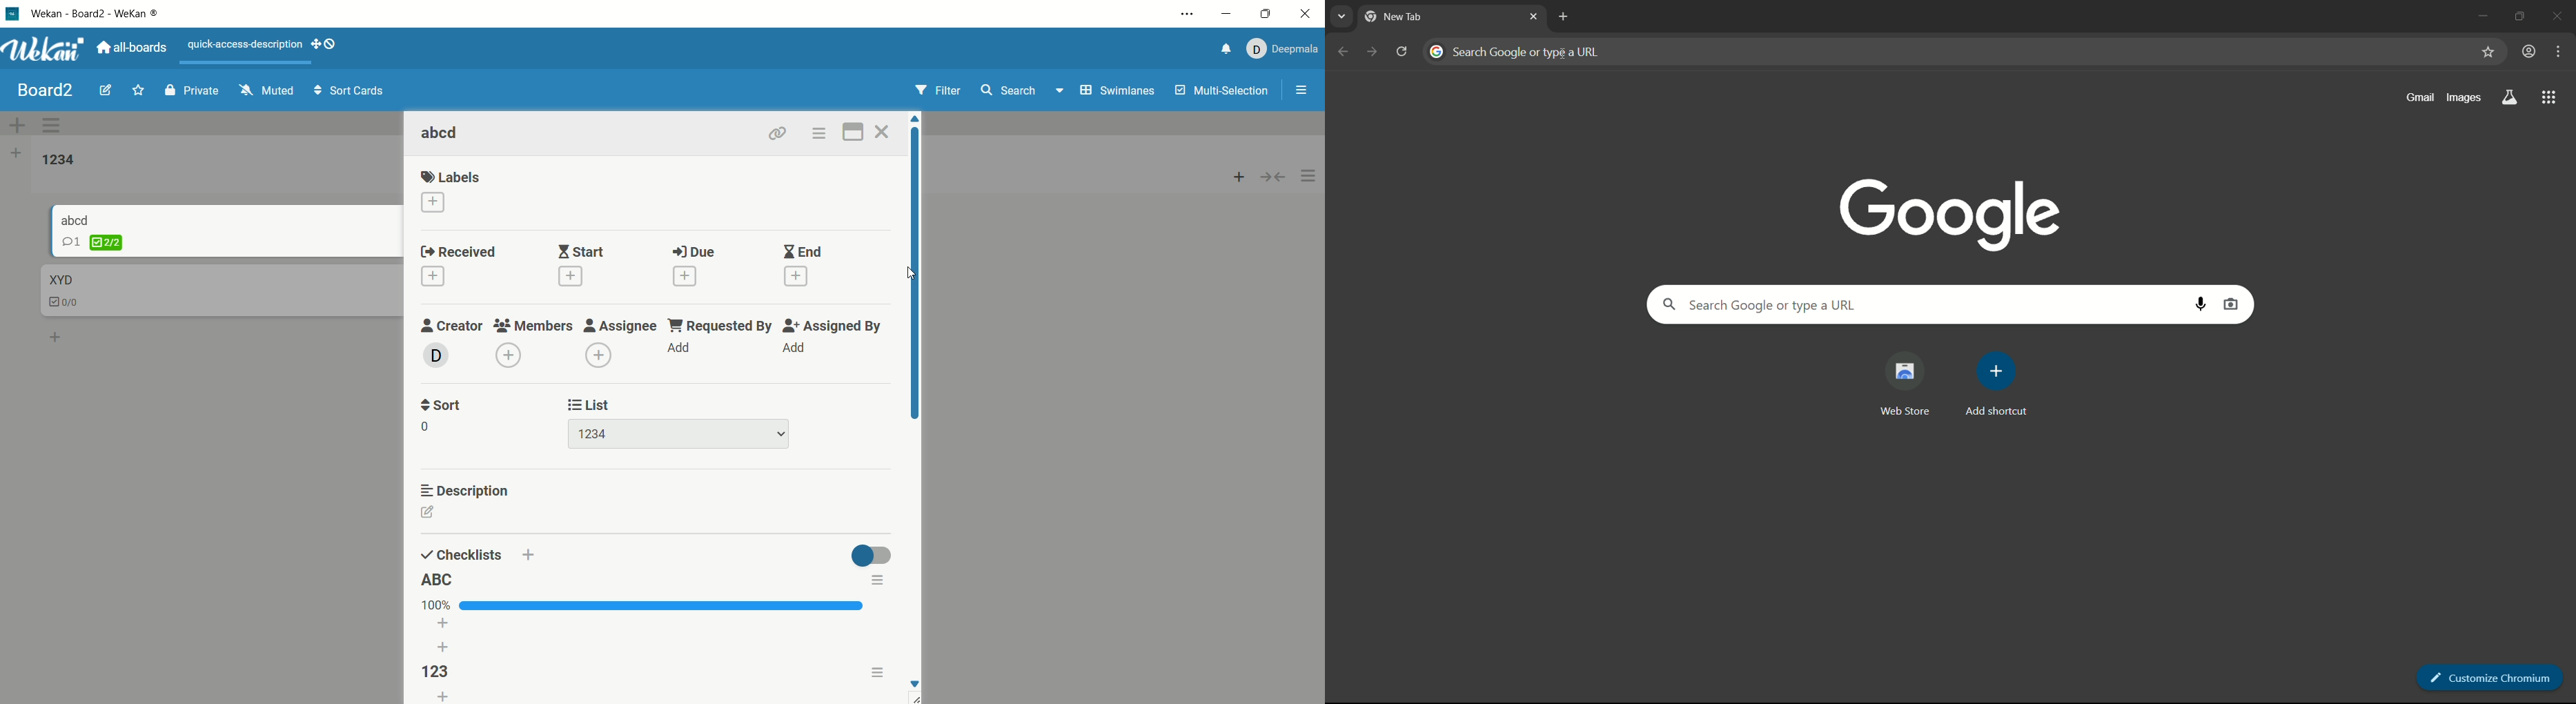 The width and height of the screenshot is (2576, 728). Describe the element at coordinates (442, 134) in the screenshot. I see `card title` at that location.